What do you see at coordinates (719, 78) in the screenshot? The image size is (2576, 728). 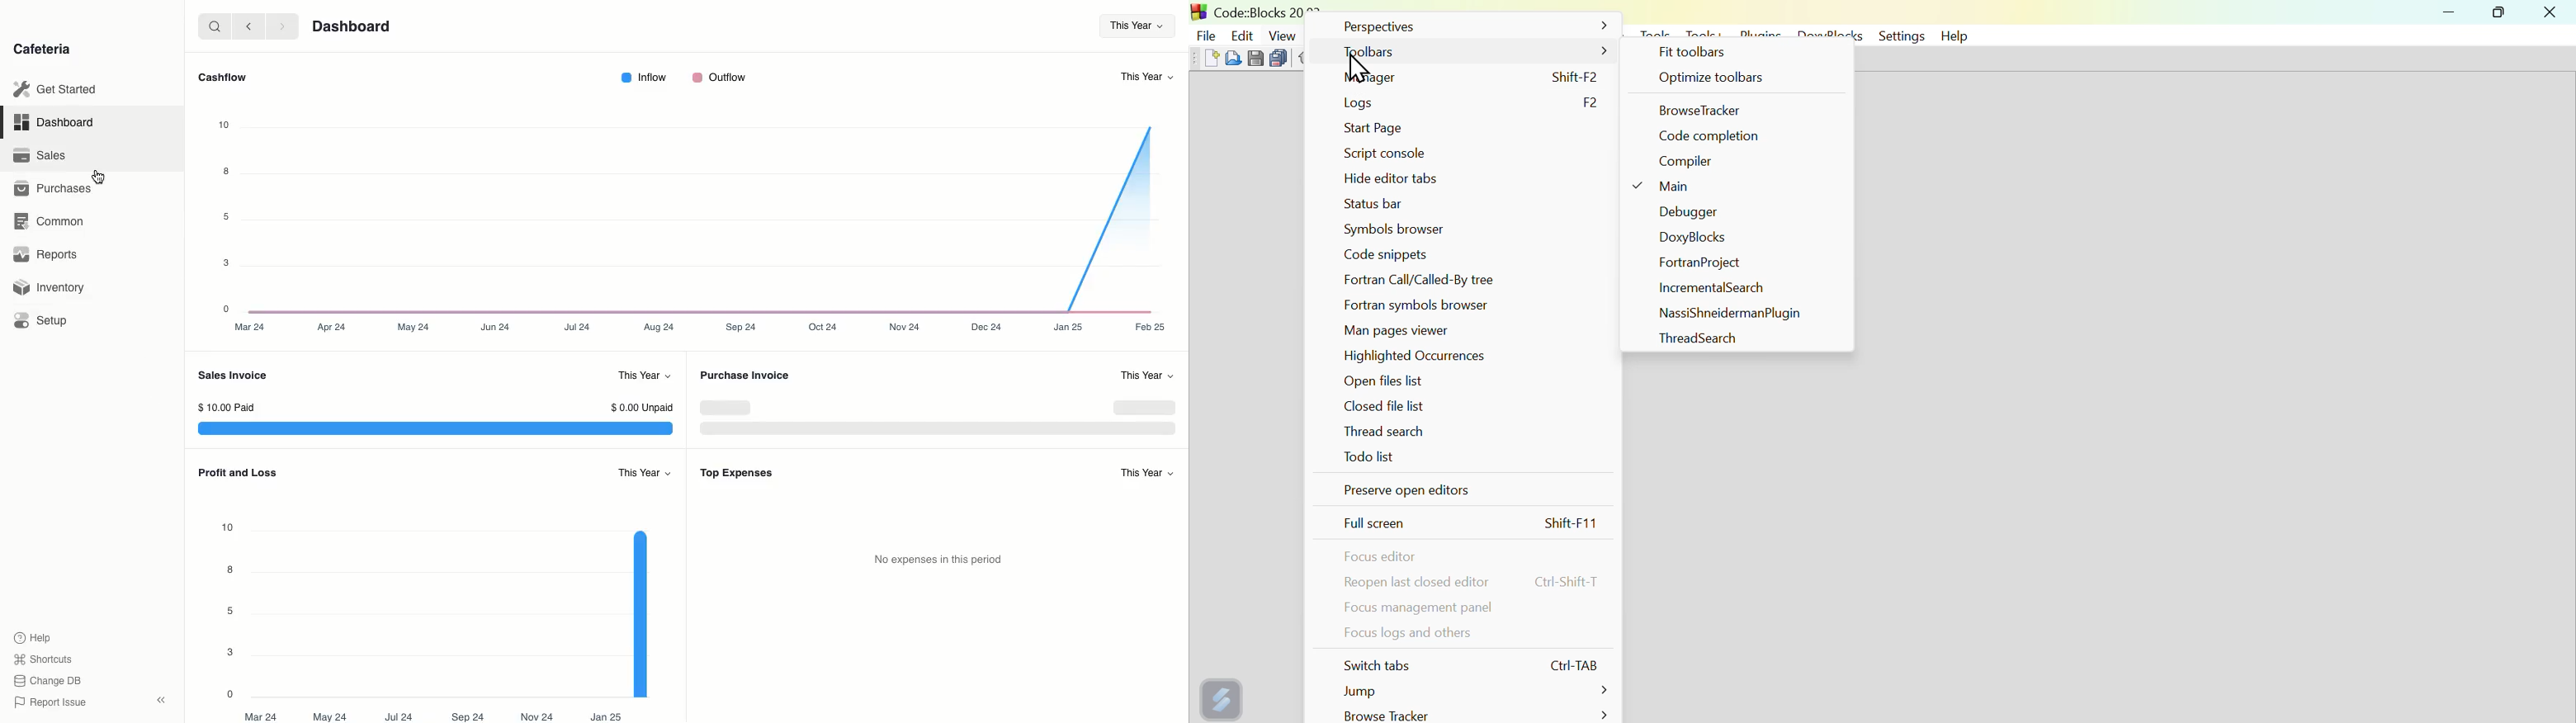 I see `Outflow` at bounding box center [719, 78].